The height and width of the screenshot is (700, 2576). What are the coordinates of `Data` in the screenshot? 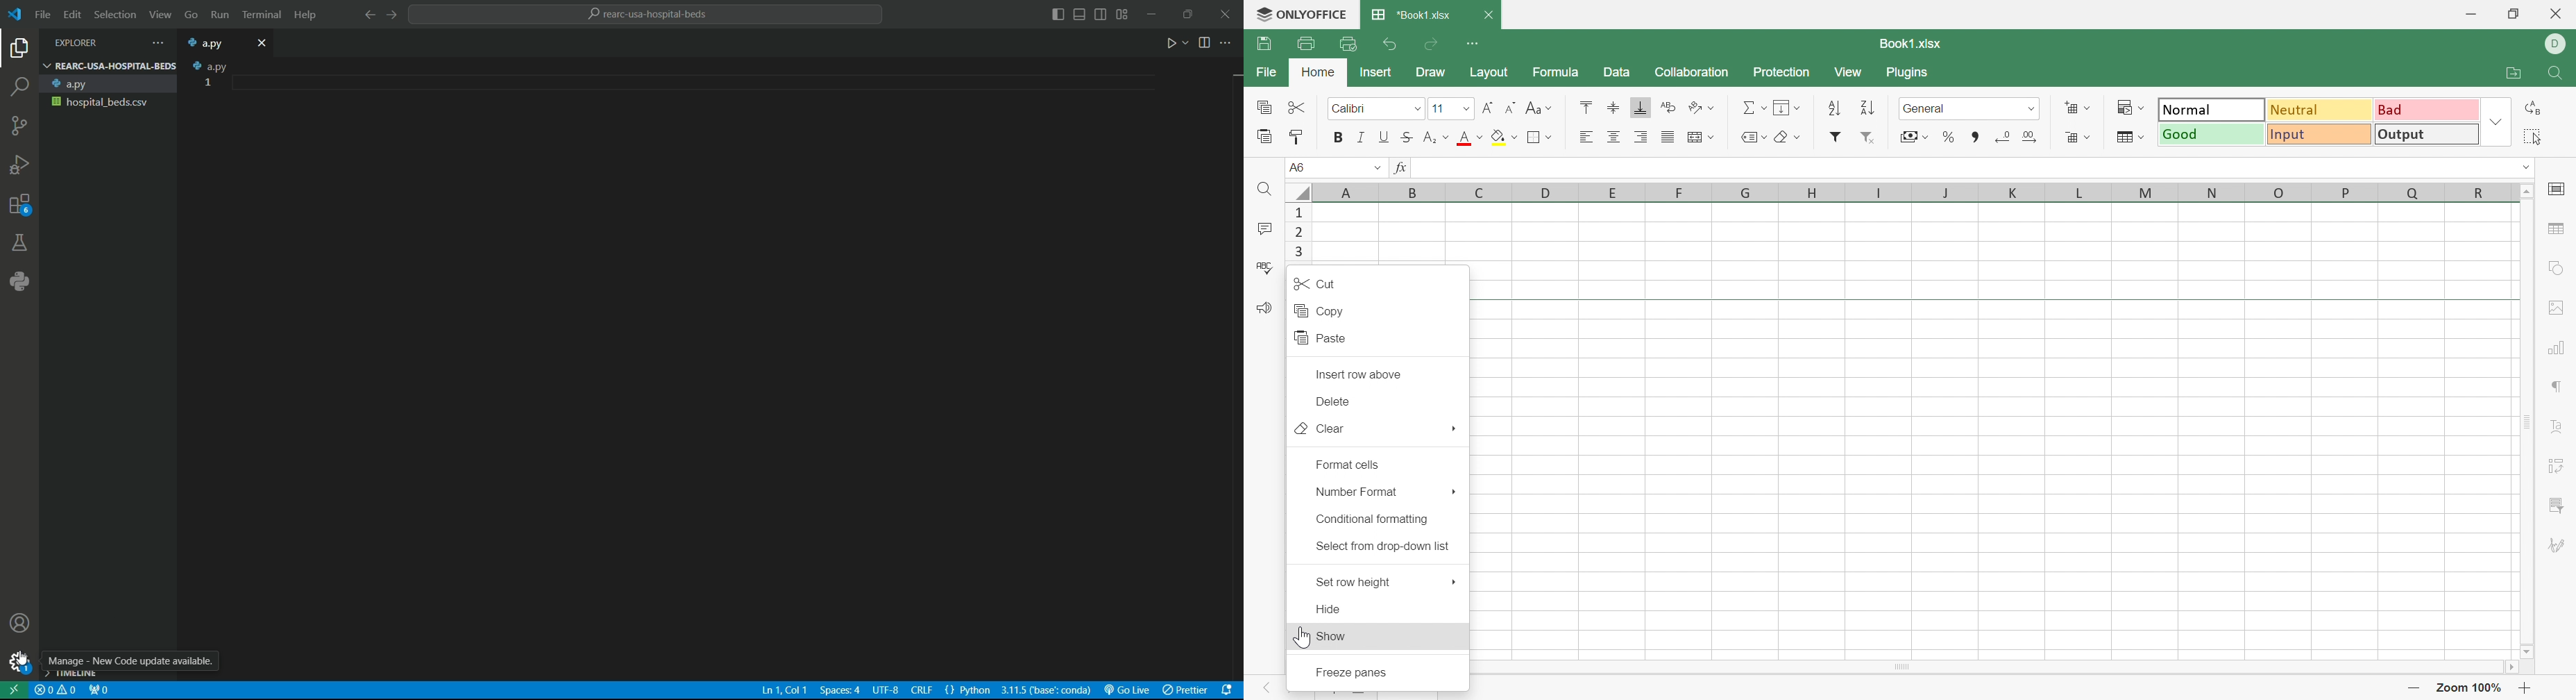 It's located at (1616, 72).